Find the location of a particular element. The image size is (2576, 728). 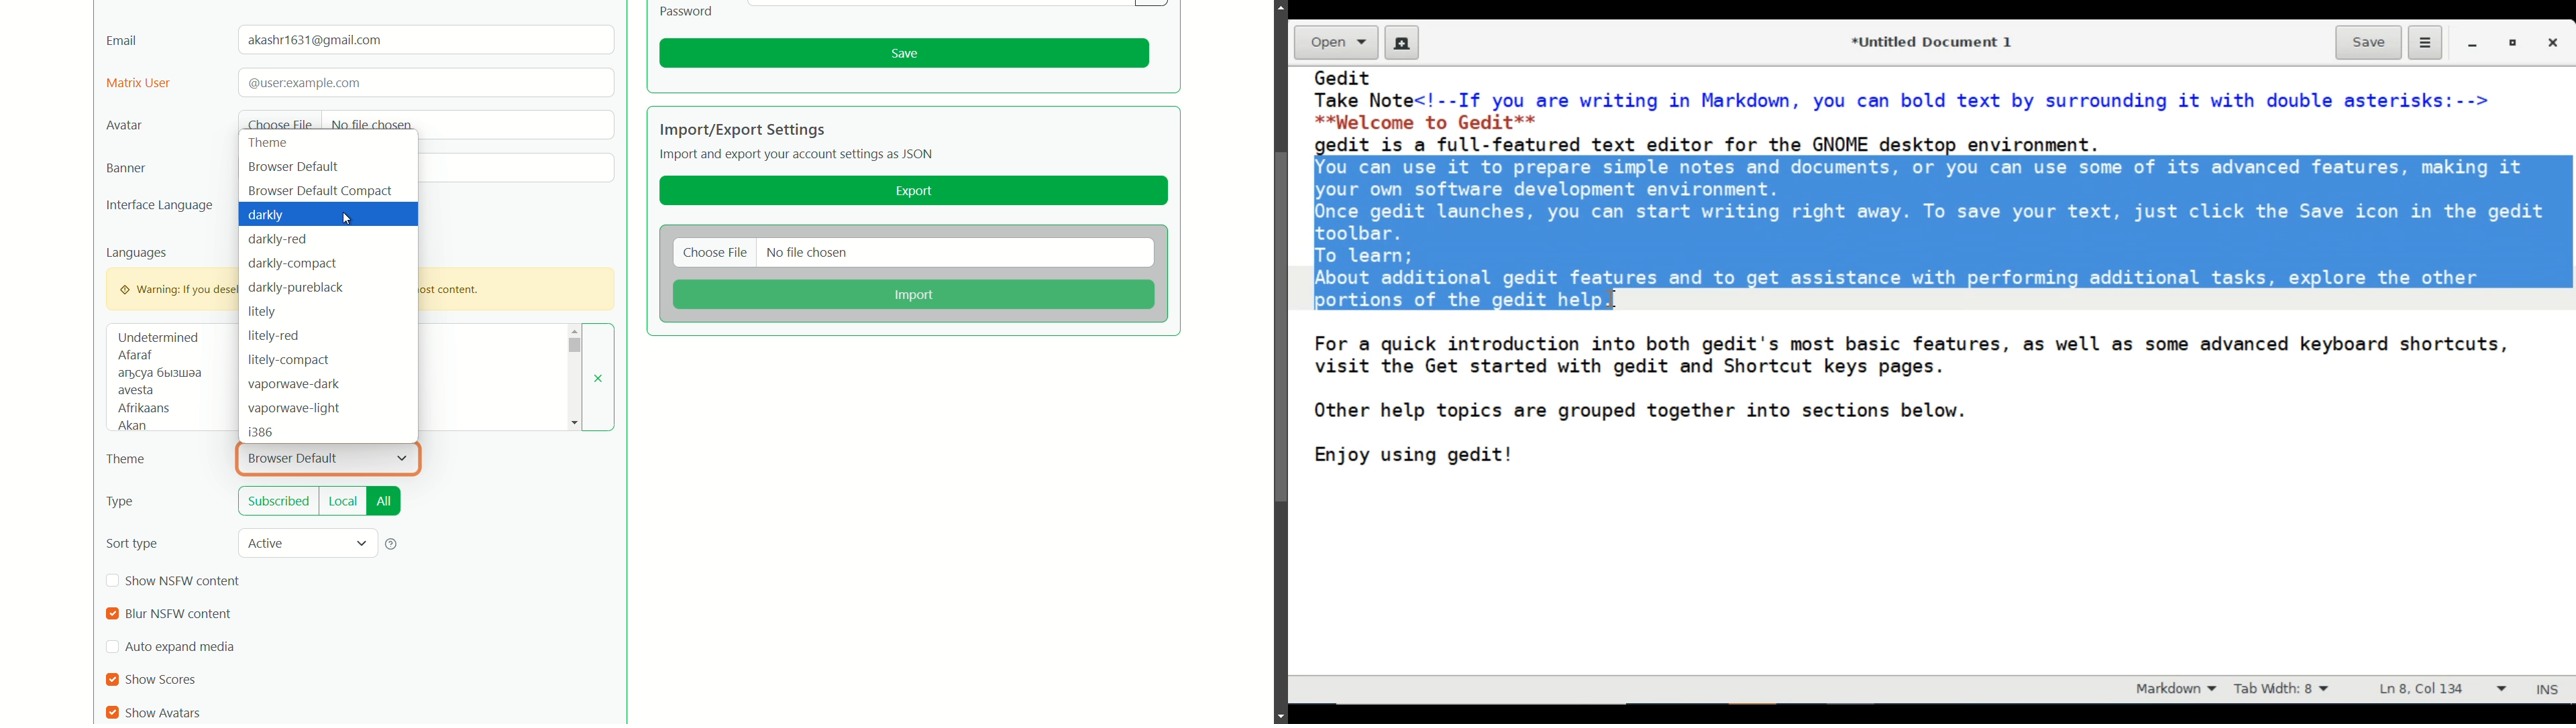

vaporwave light is located at coordinates (294, 410).